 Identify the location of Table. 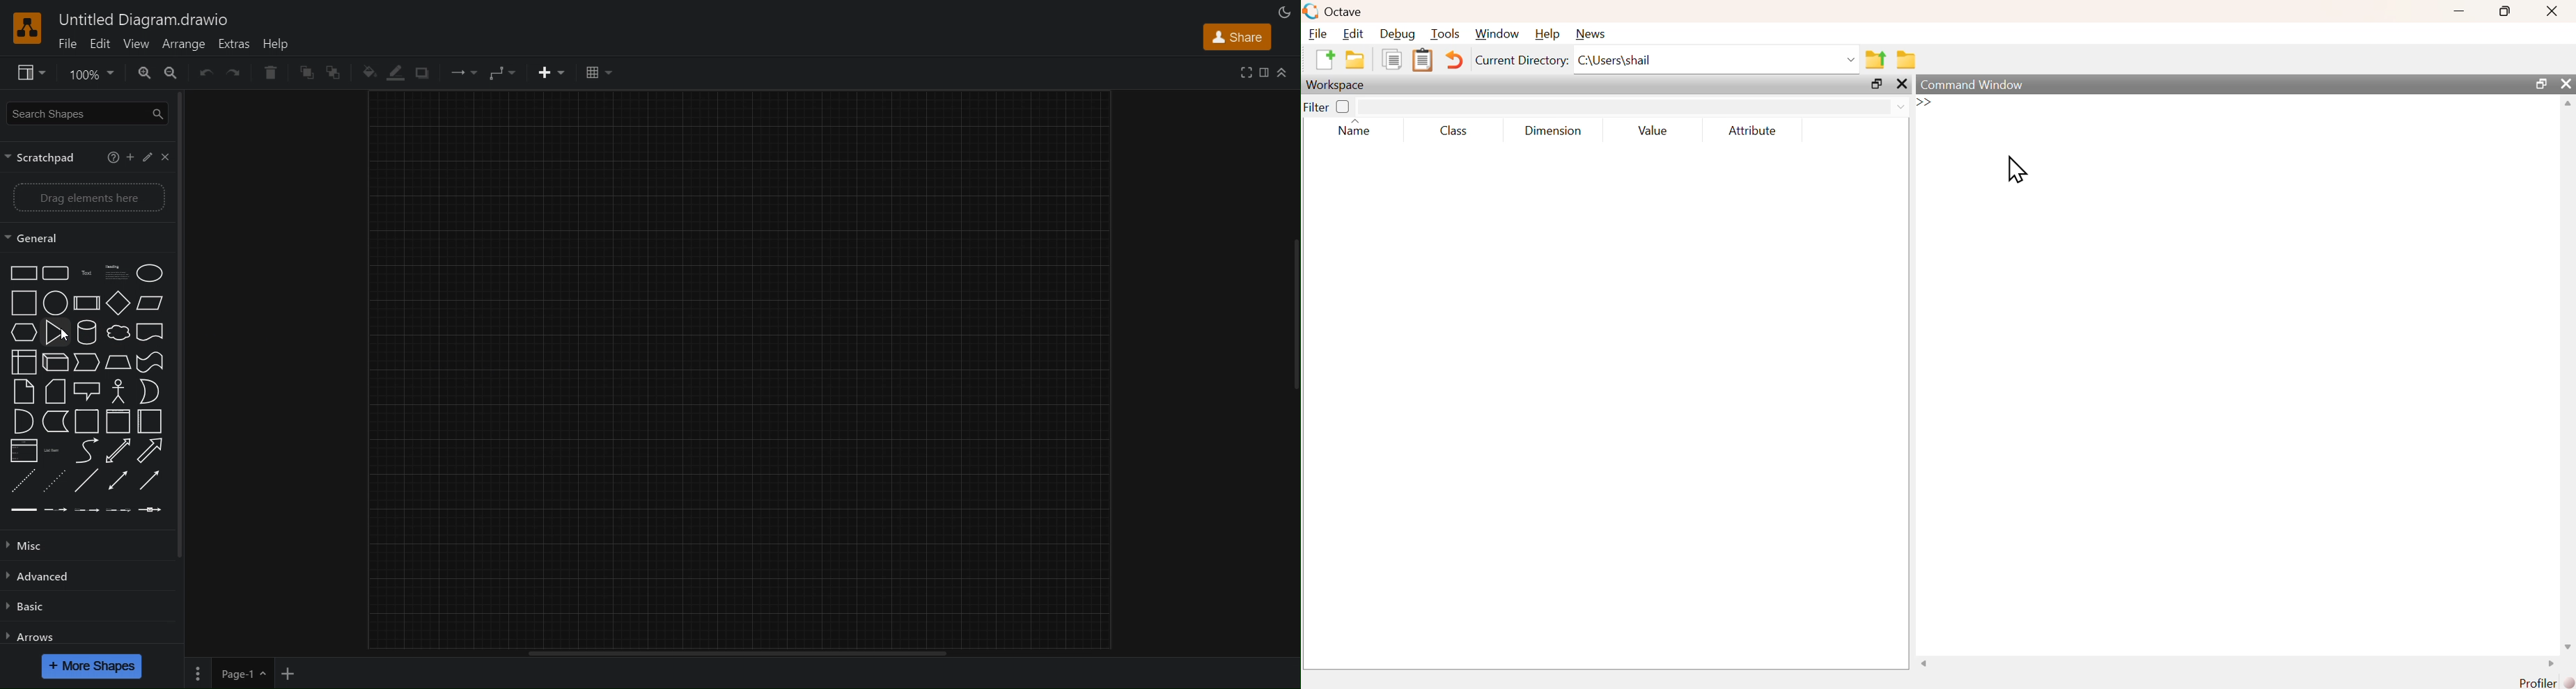
(602, 70).